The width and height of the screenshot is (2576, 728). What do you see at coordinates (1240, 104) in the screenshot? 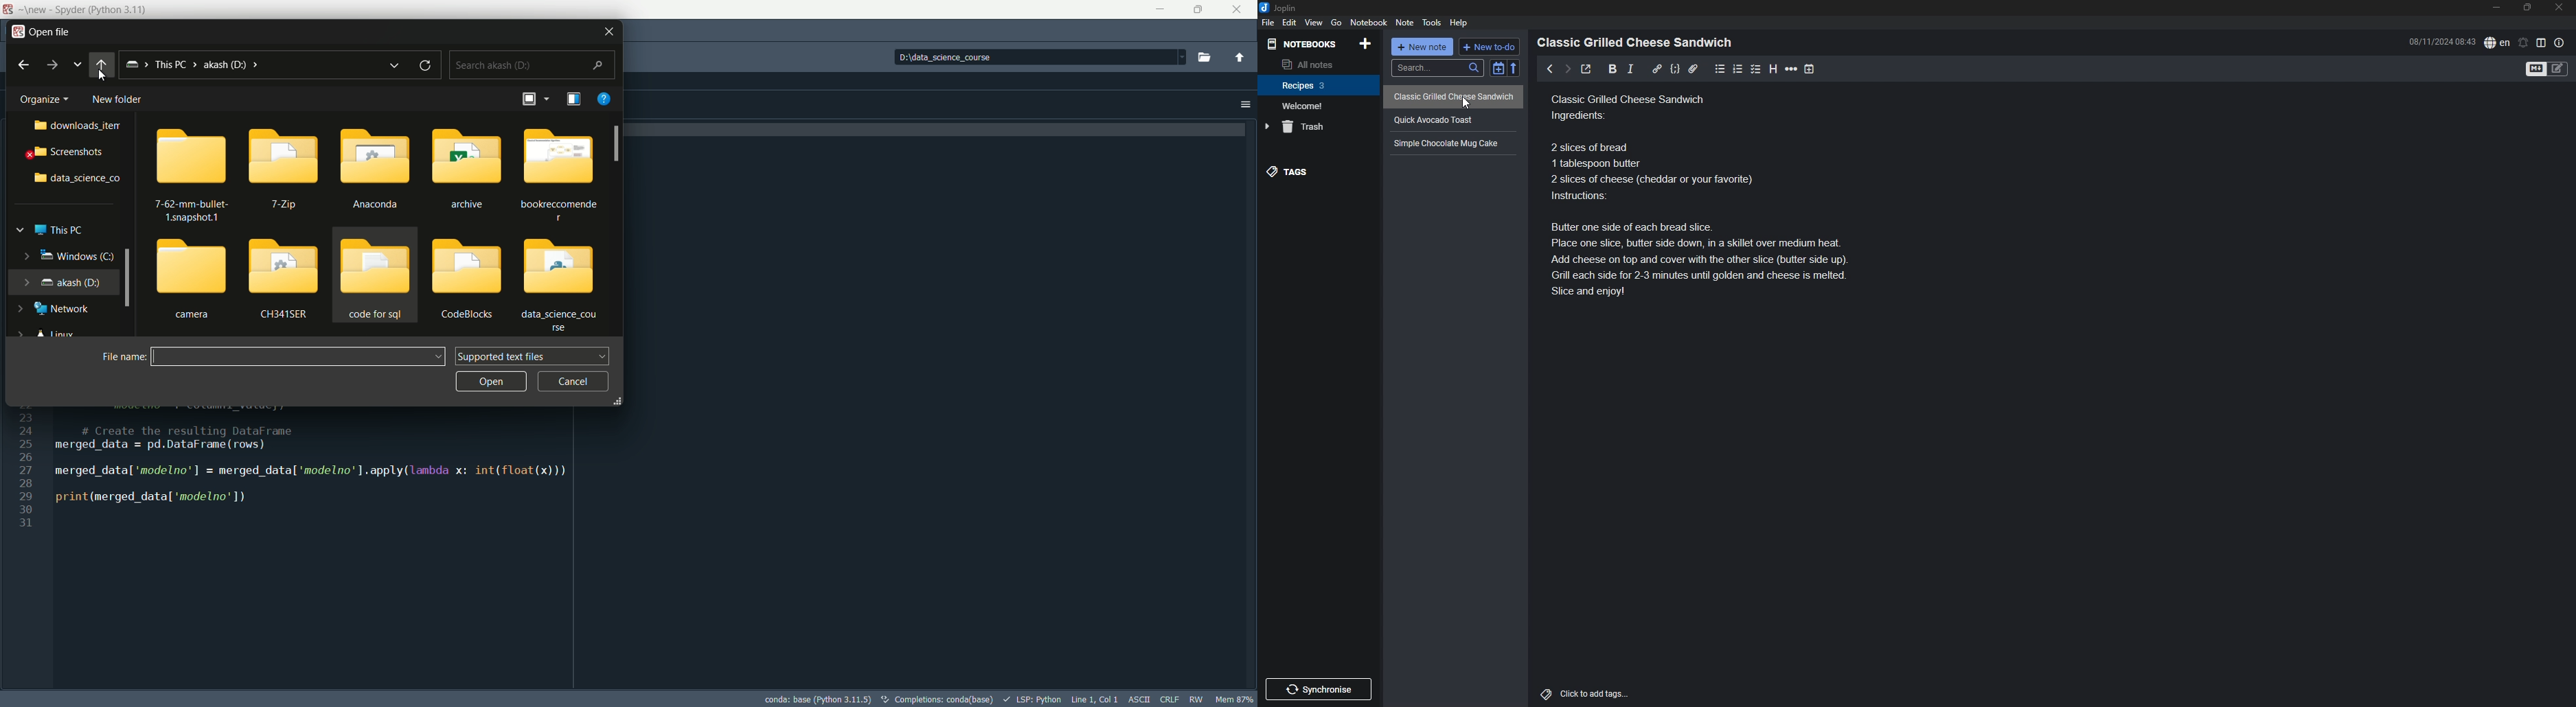
I see `options` at bounding box center [1240, 104].